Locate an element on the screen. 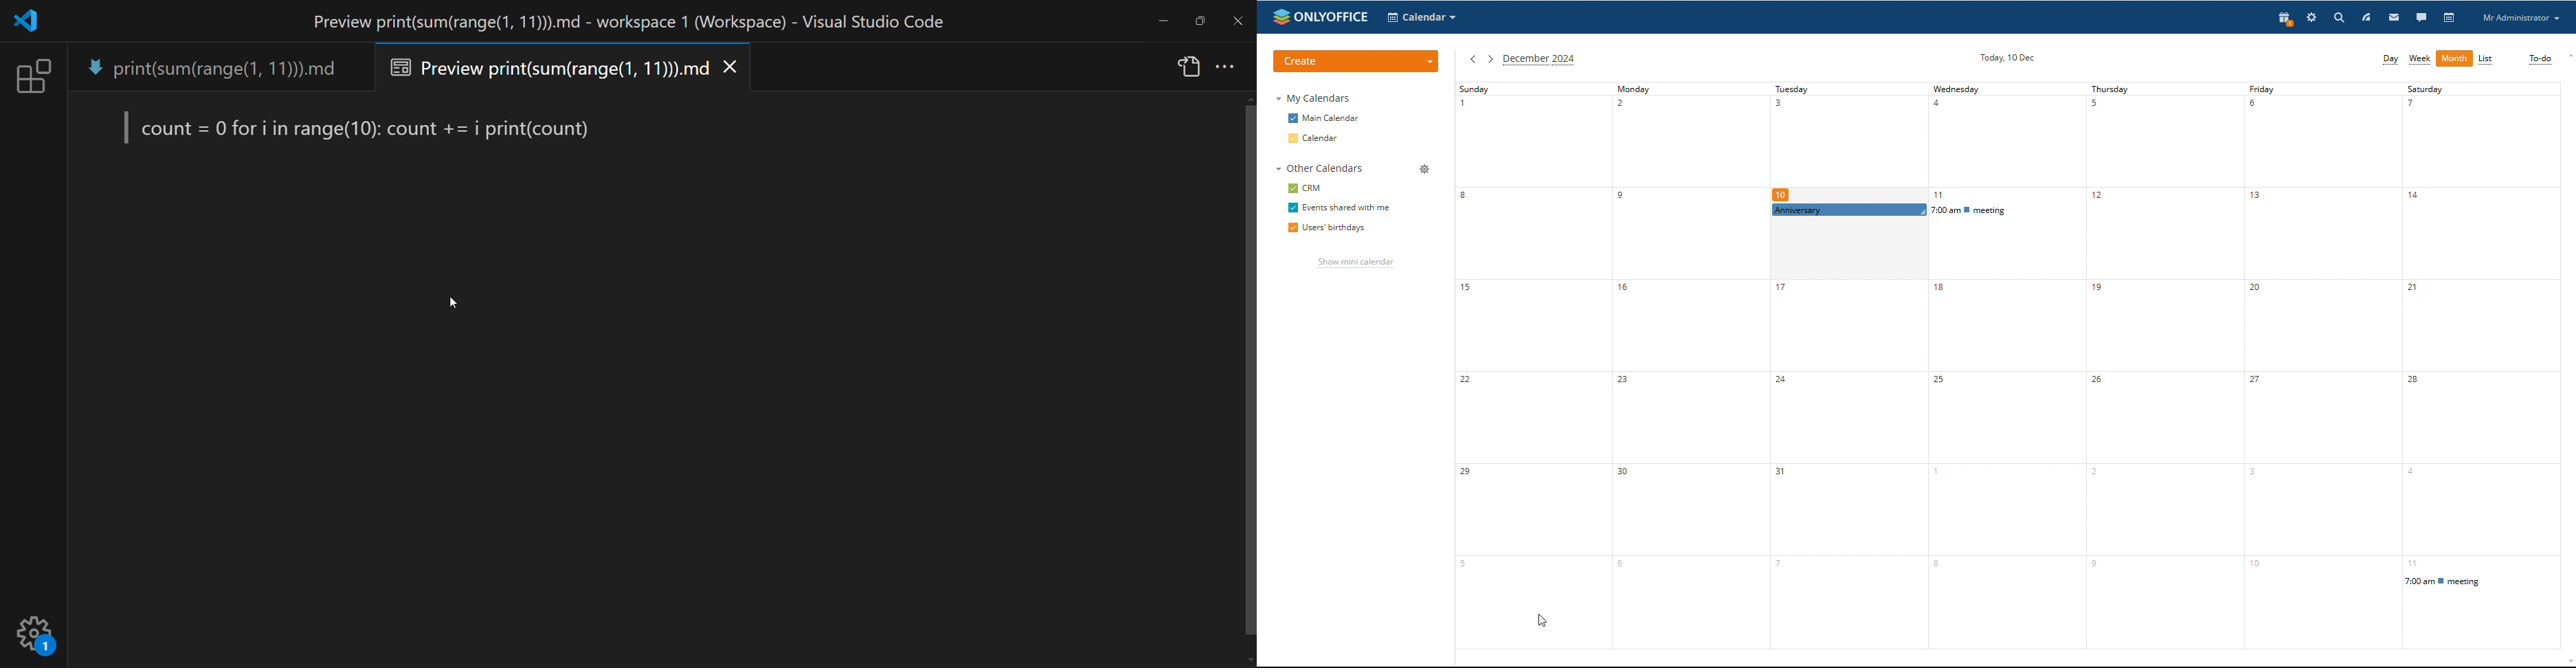  wednesday is located at coordinates (2004, 142).